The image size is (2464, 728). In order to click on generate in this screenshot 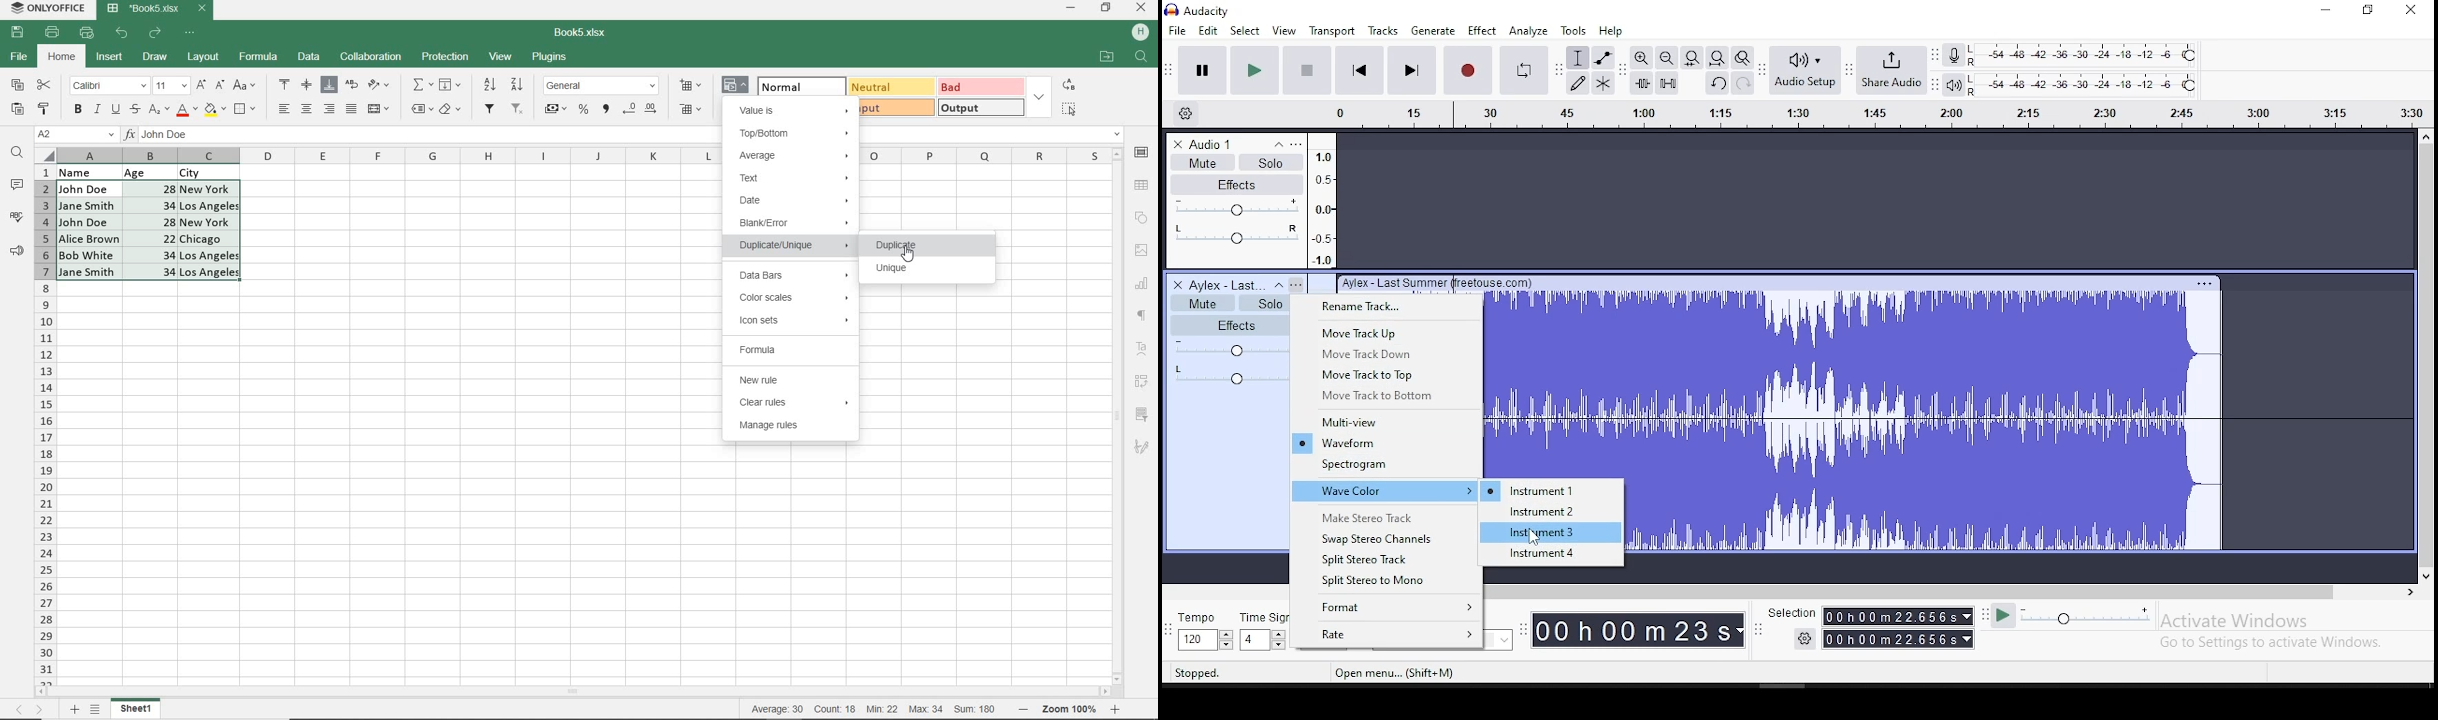, I will do `click(1435, 29)`.